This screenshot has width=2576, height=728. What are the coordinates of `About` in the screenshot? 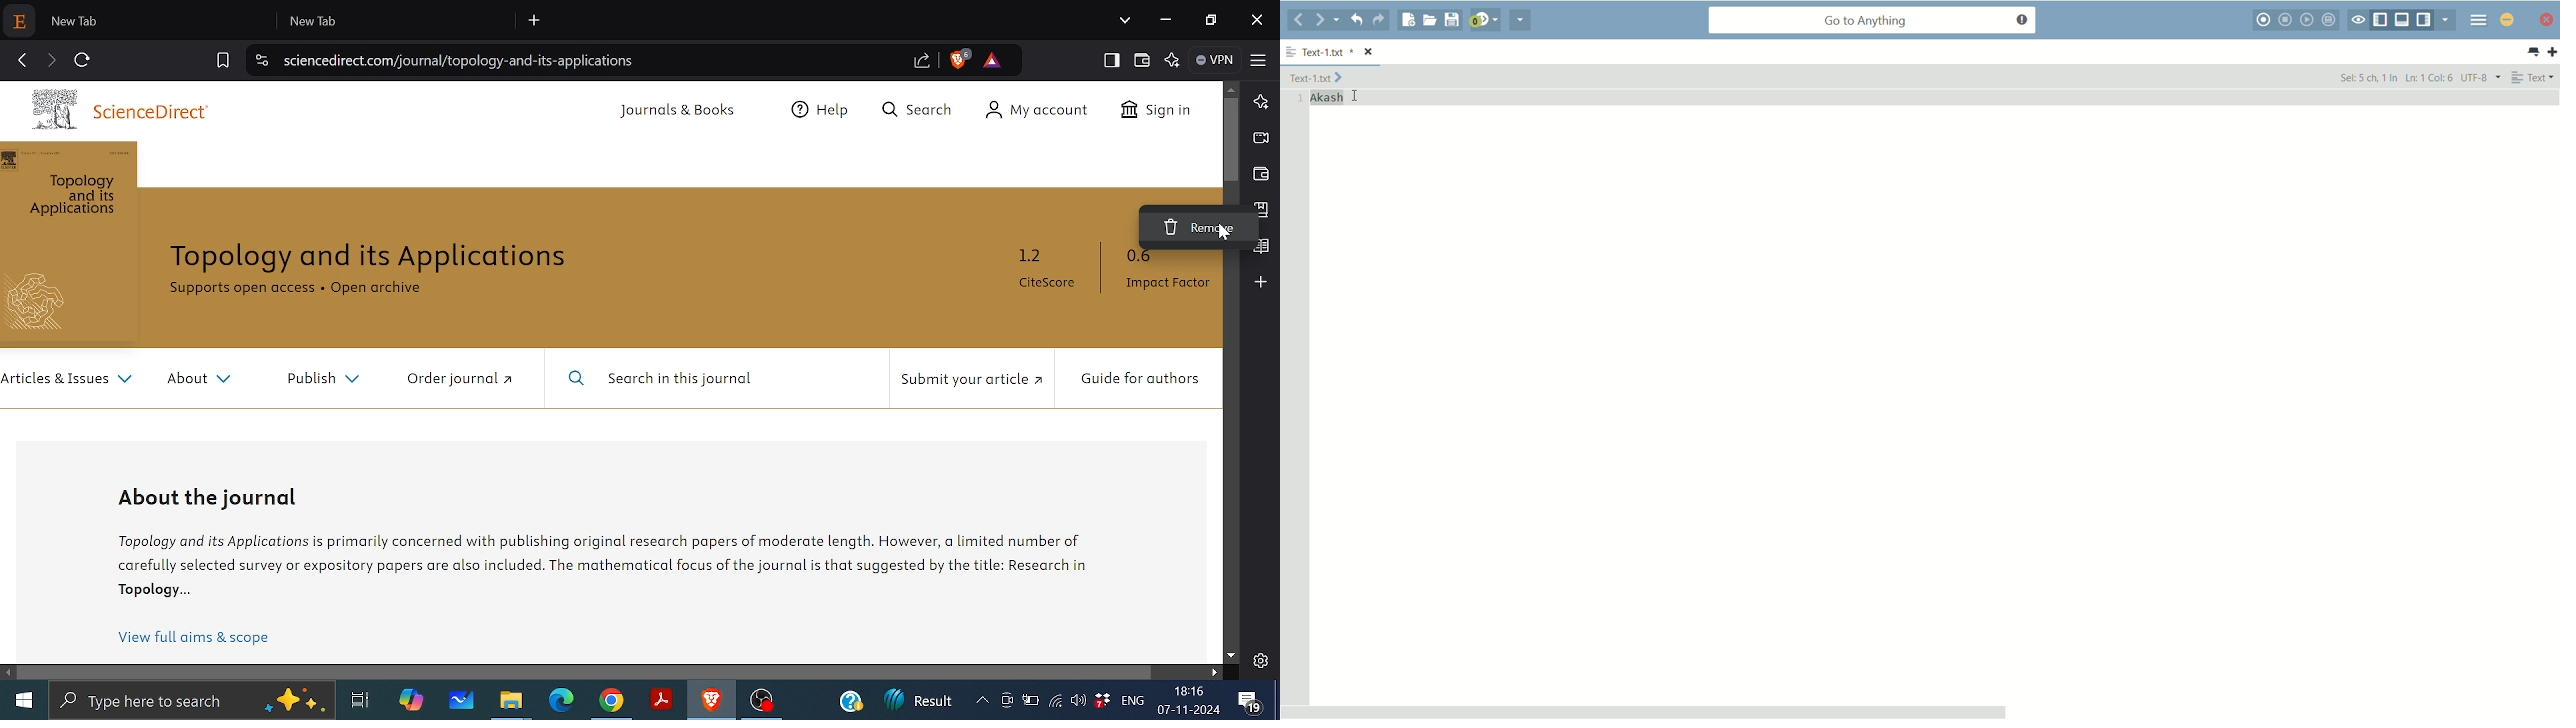 It's located at (209, 382).